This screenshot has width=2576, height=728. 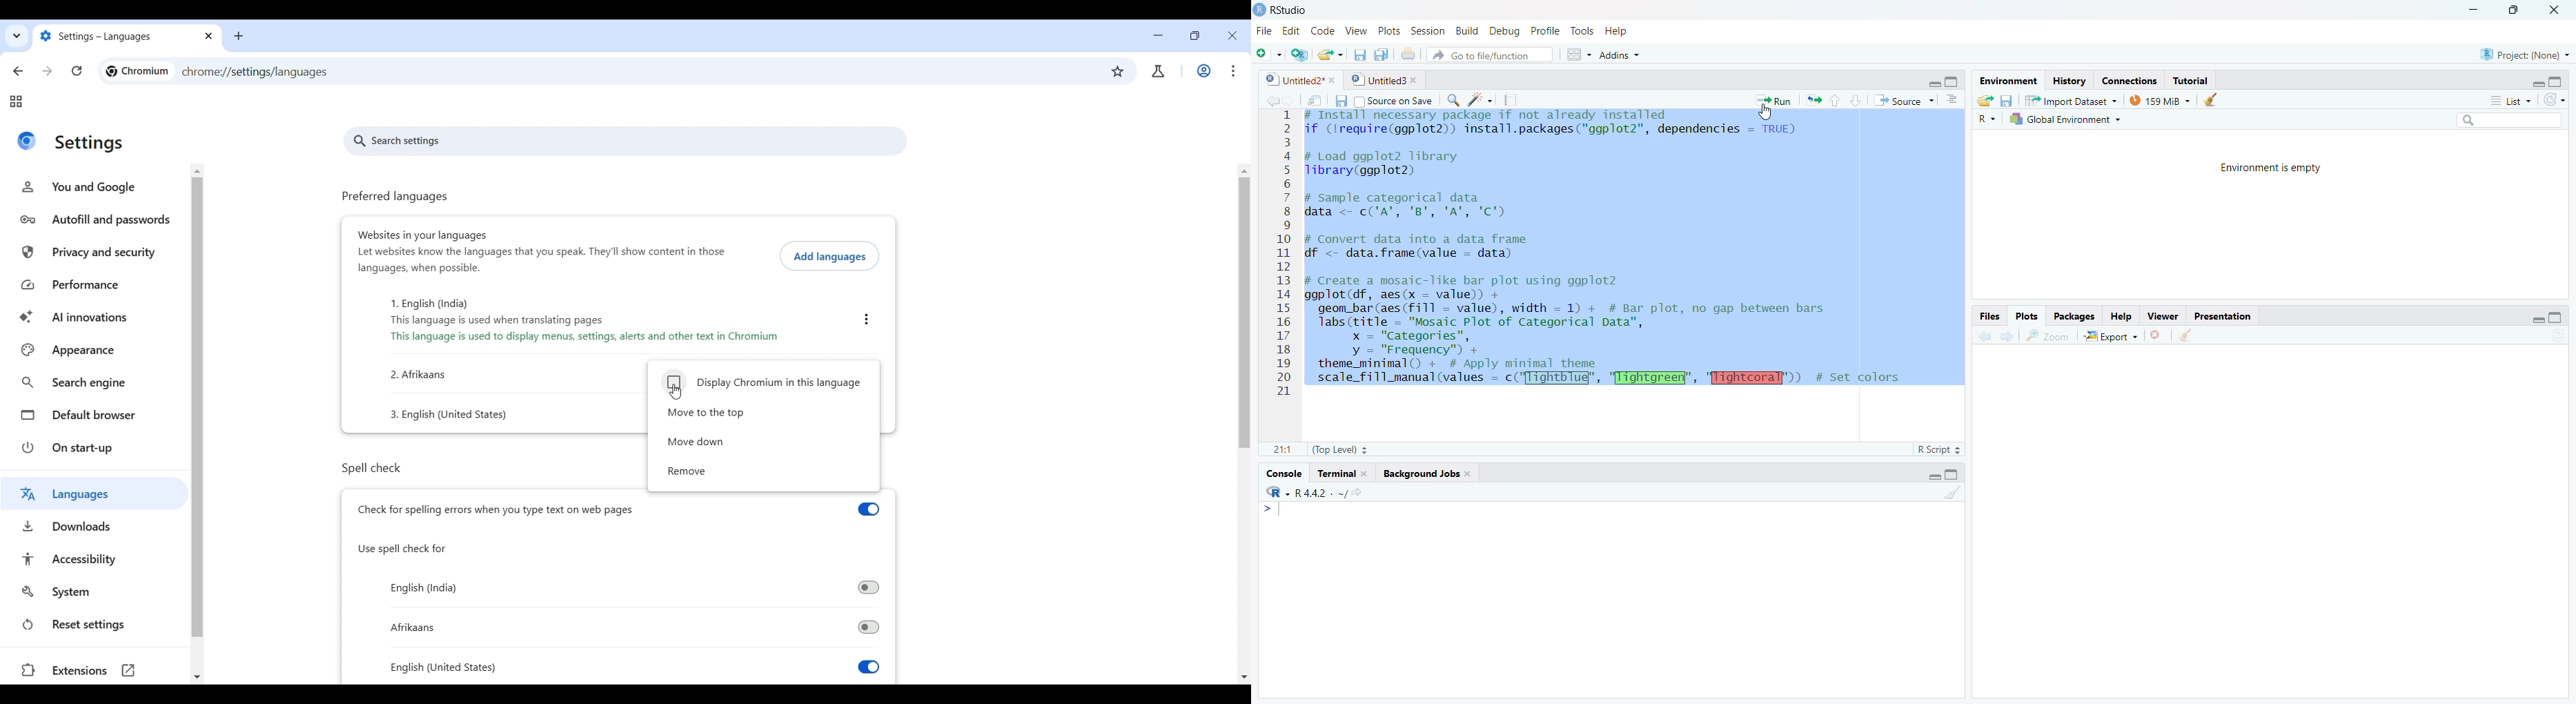 I want to click on Move to the top, so click(x=766, y=413).